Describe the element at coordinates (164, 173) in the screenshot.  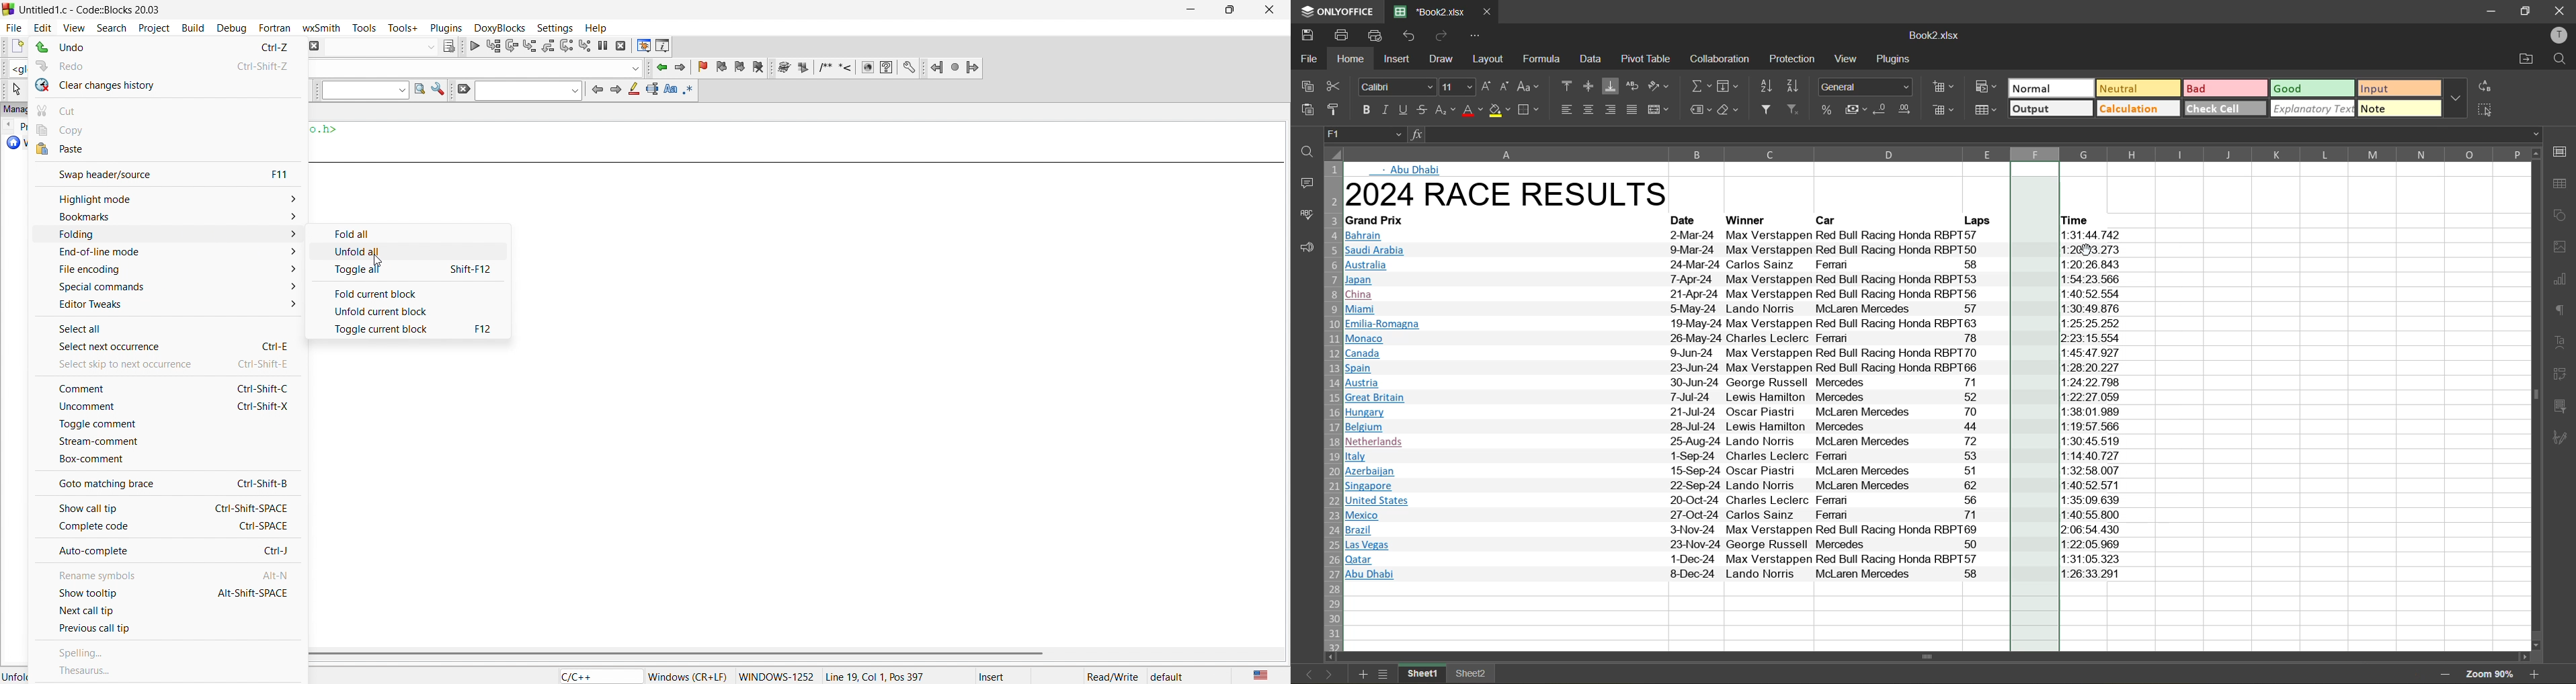
I see `swap header/source` at that location.